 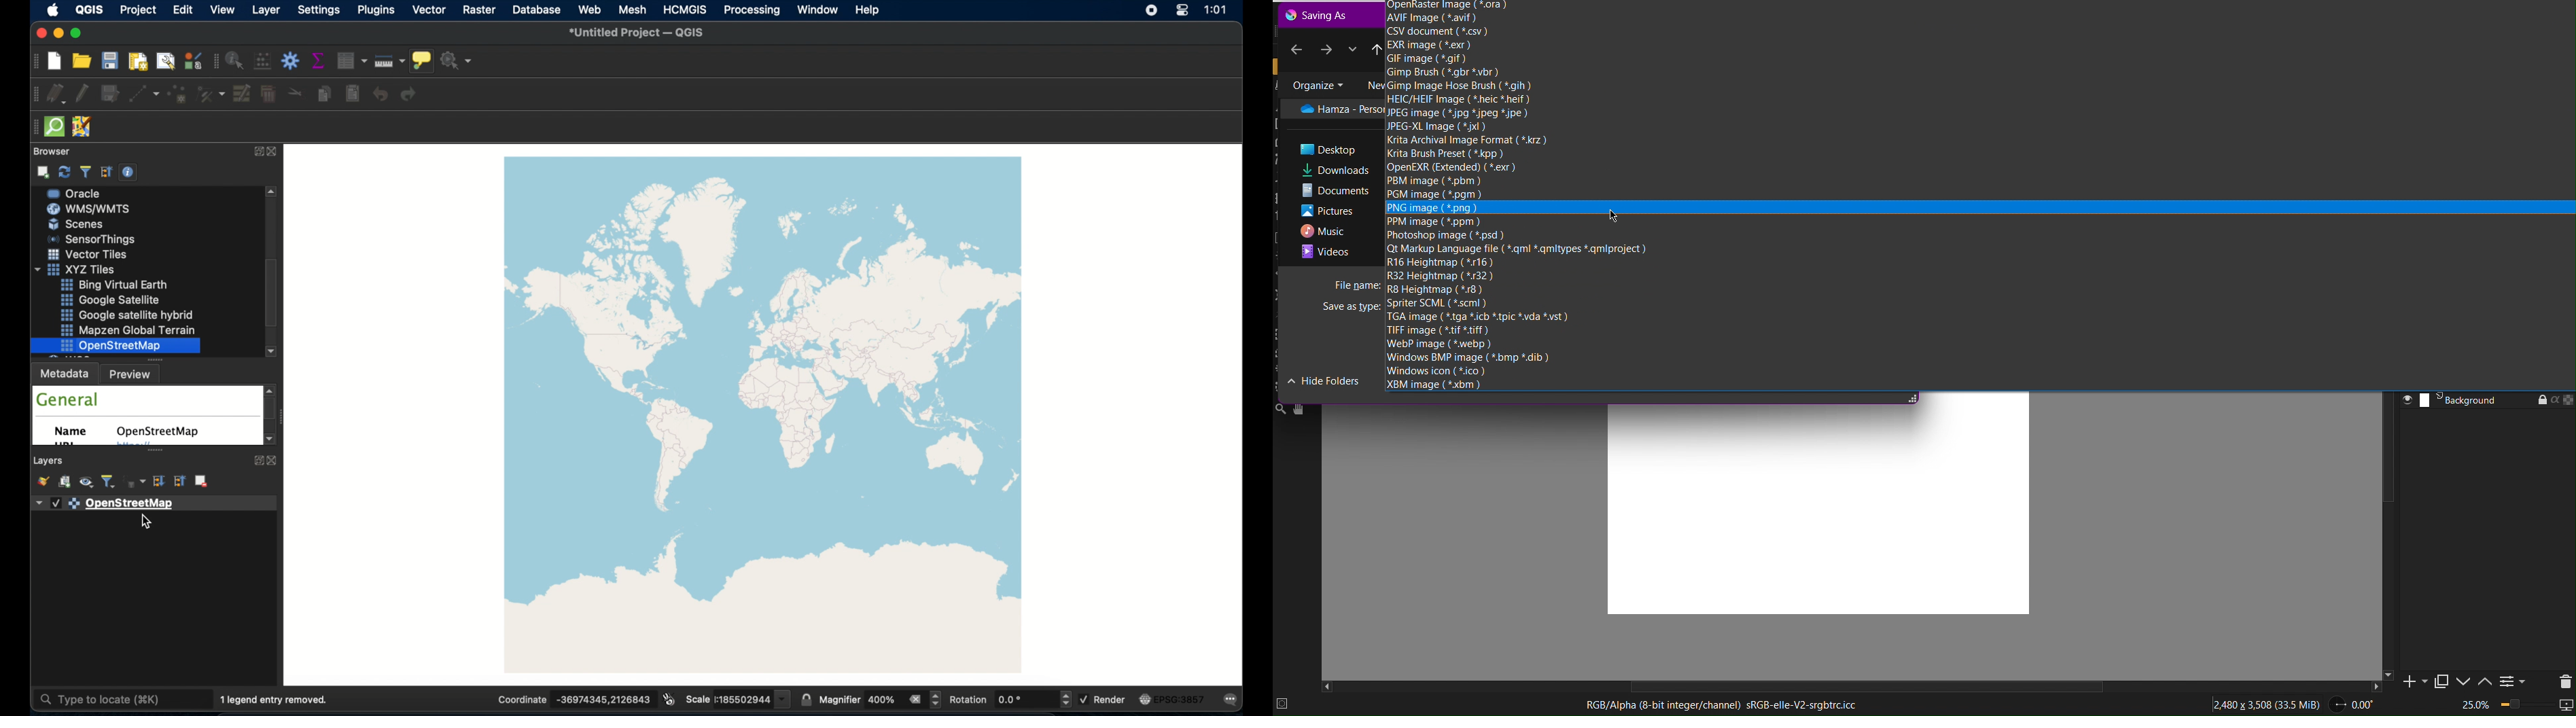 I want to click on open project, so click(x=81, y=62).